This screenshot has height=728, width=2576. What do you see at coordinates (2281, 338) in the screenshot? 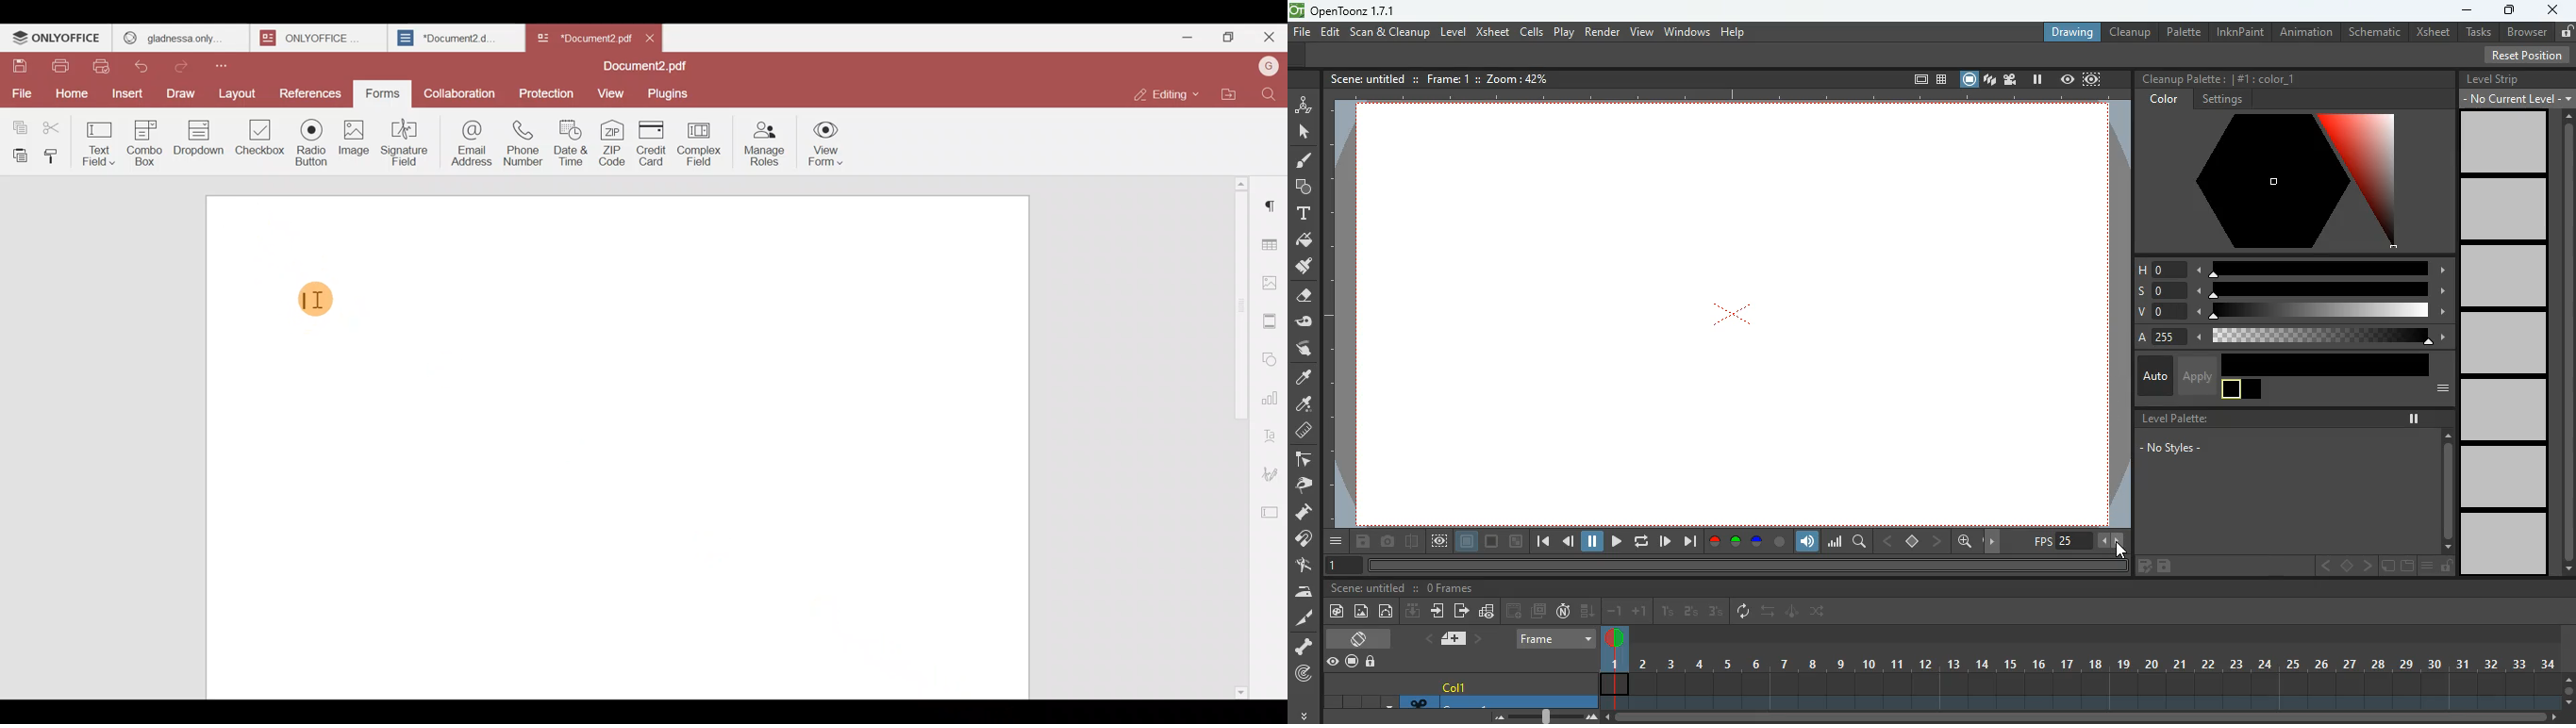
I see `a` at bounding box center [2281, 338].